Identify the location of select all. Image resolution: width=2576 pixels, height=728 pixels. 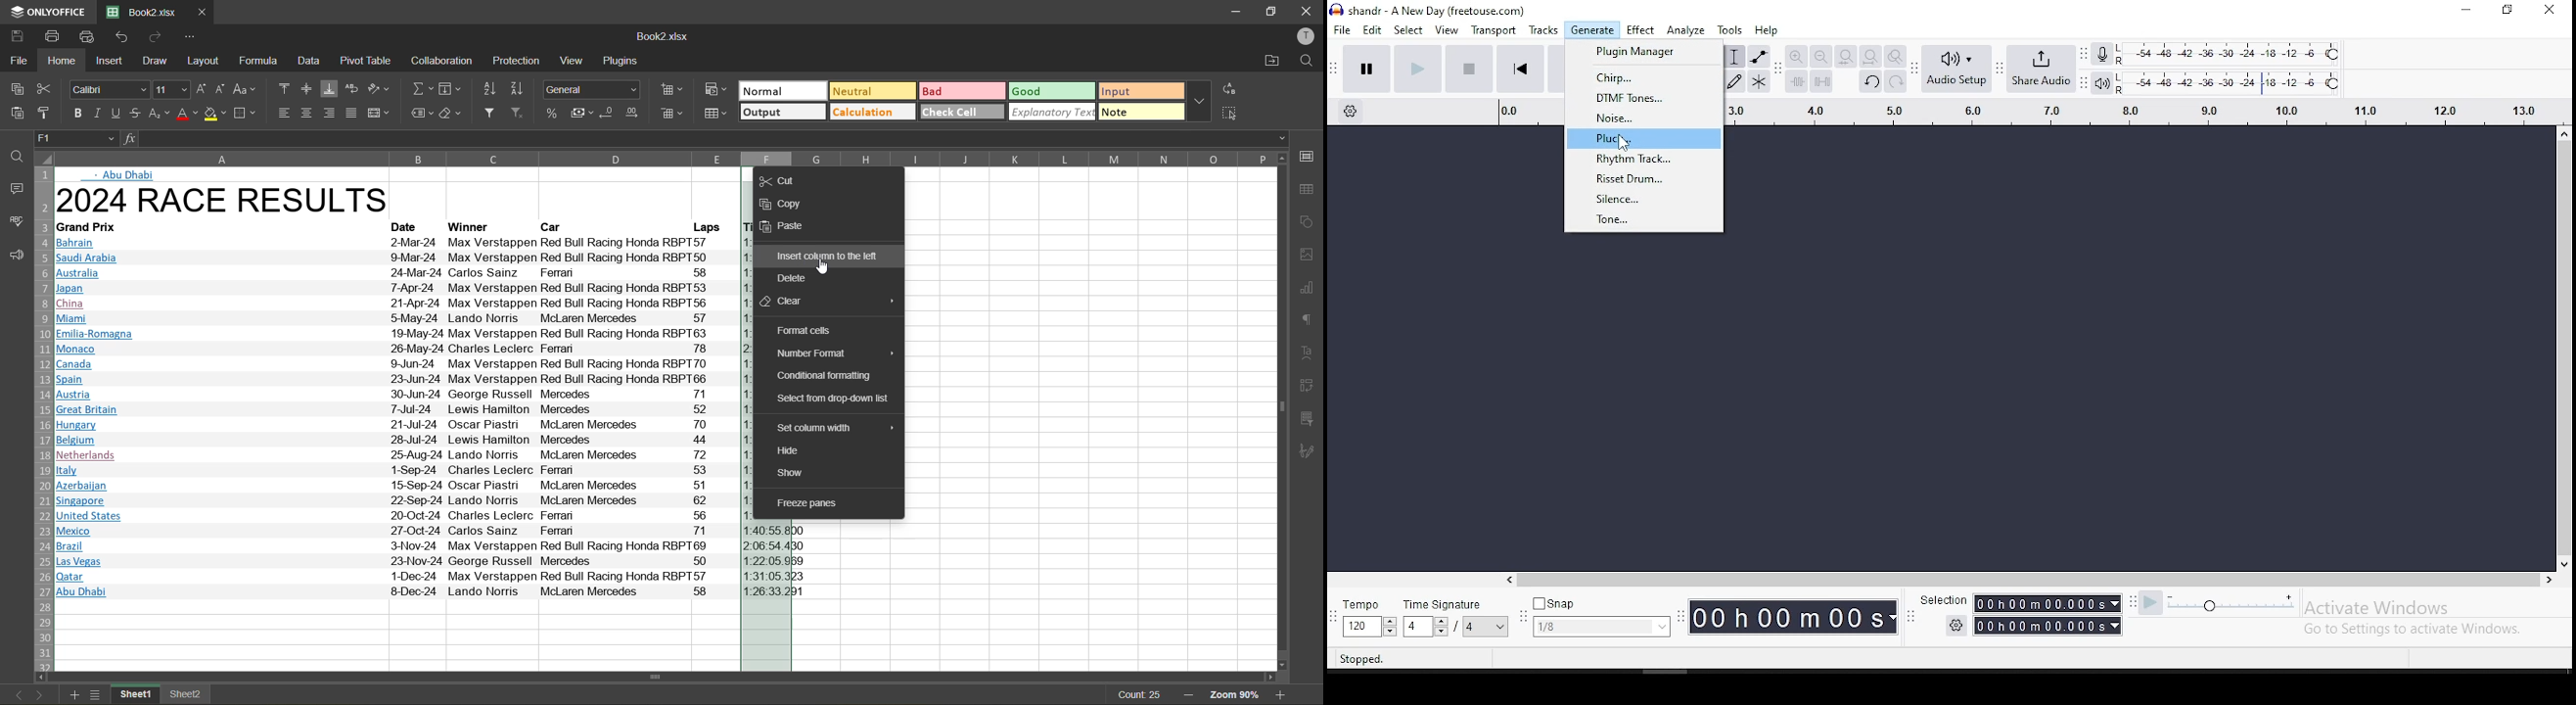
(1233, 114).